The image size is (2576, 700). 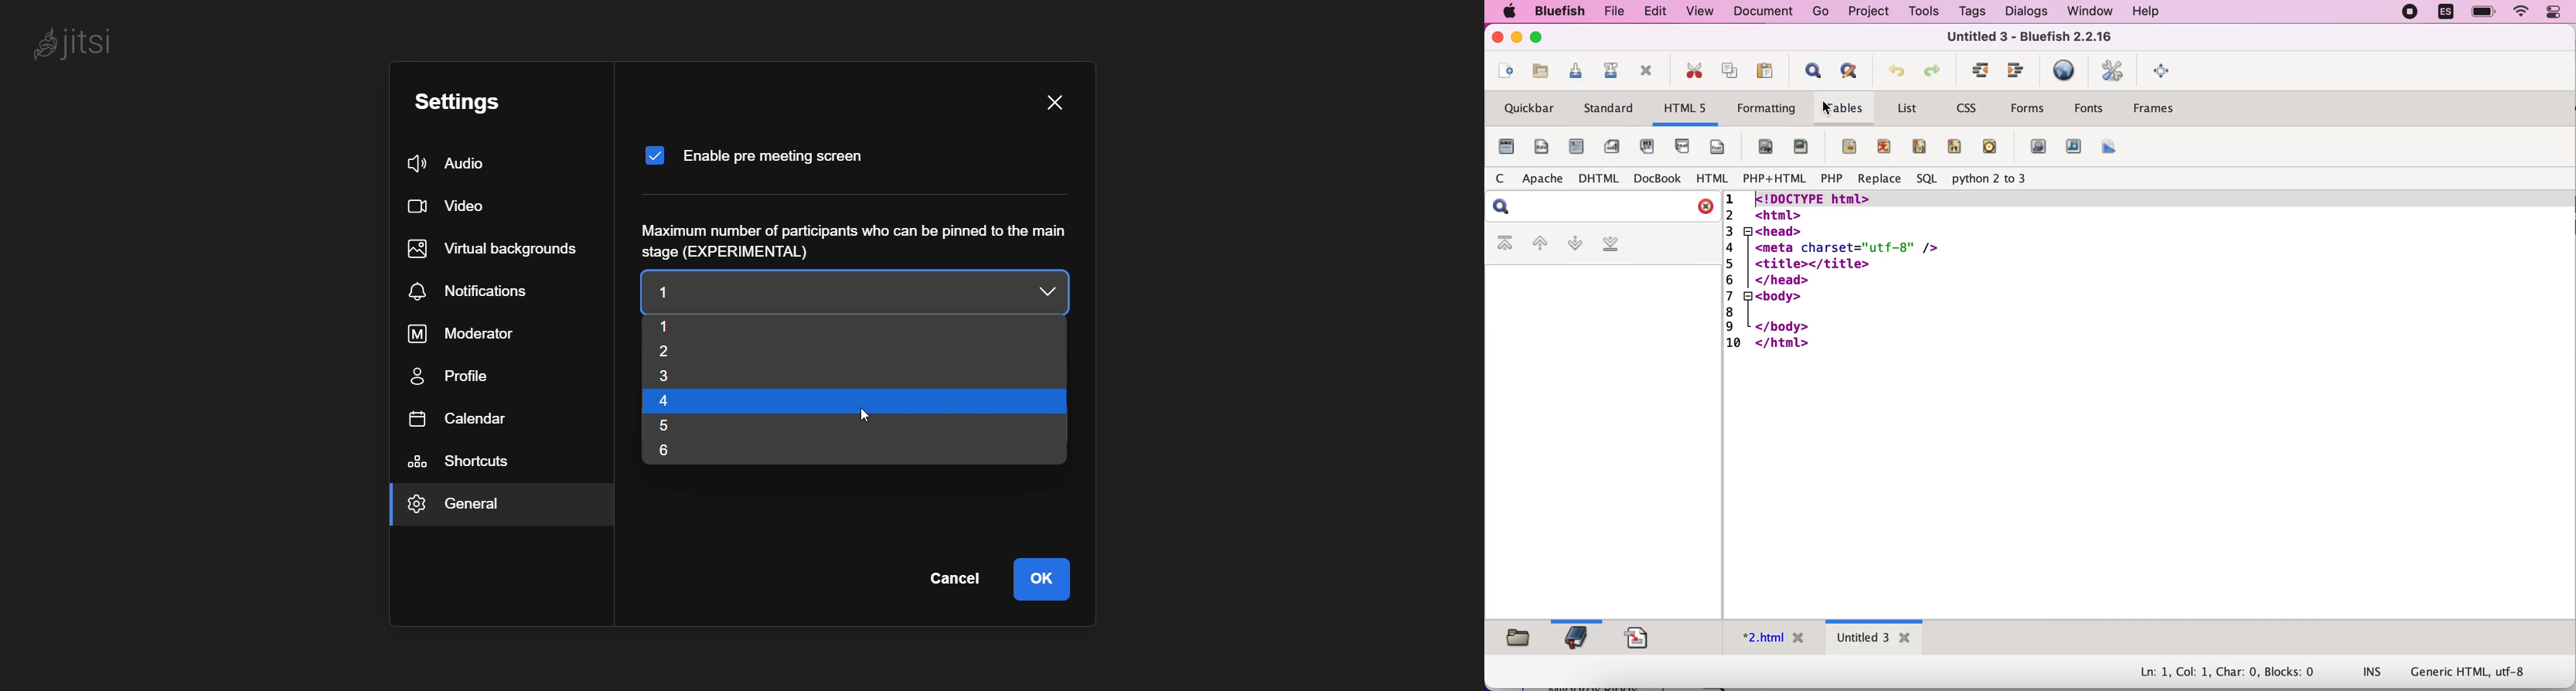 I want to click on css, so click(x=1967, y=108).